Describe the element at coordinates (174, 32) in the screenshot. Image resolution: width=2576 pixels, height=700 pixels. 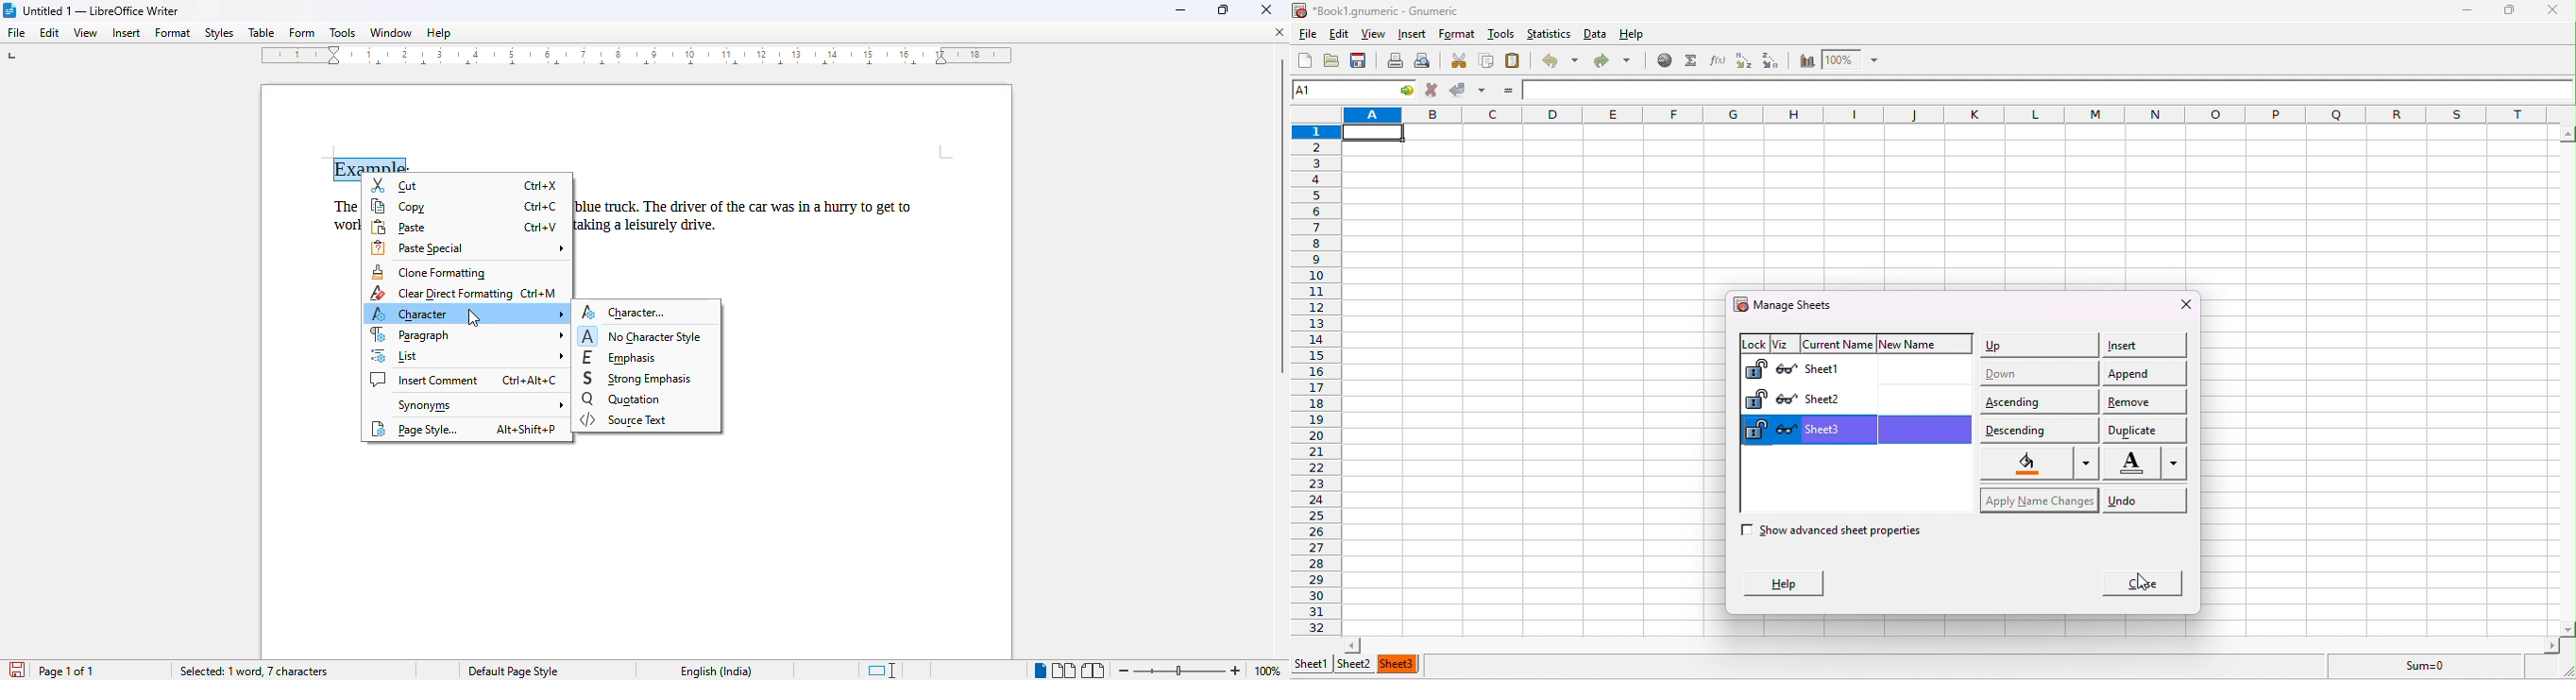
I see `format` at that location.